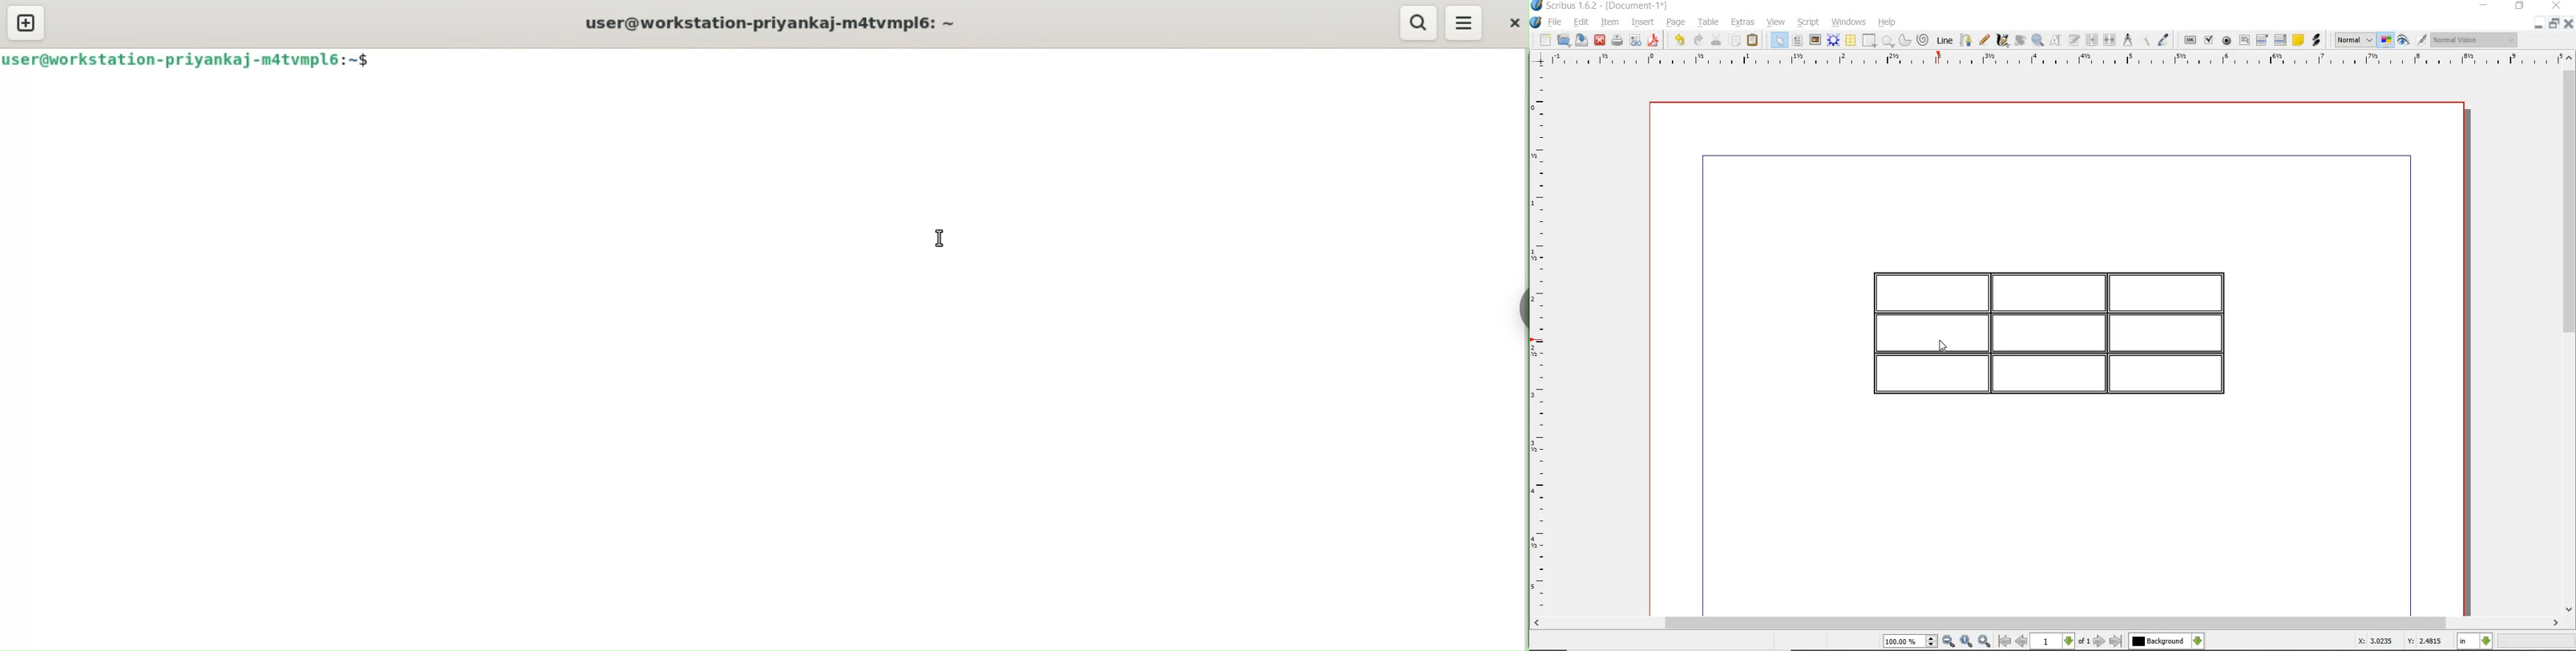 Image resolution: width=2576 pixels, height=672 pixels. What do you see at coordinates (1542, 340) in the screenshot?
I see `ruler` at bounding box center [1542, 340].